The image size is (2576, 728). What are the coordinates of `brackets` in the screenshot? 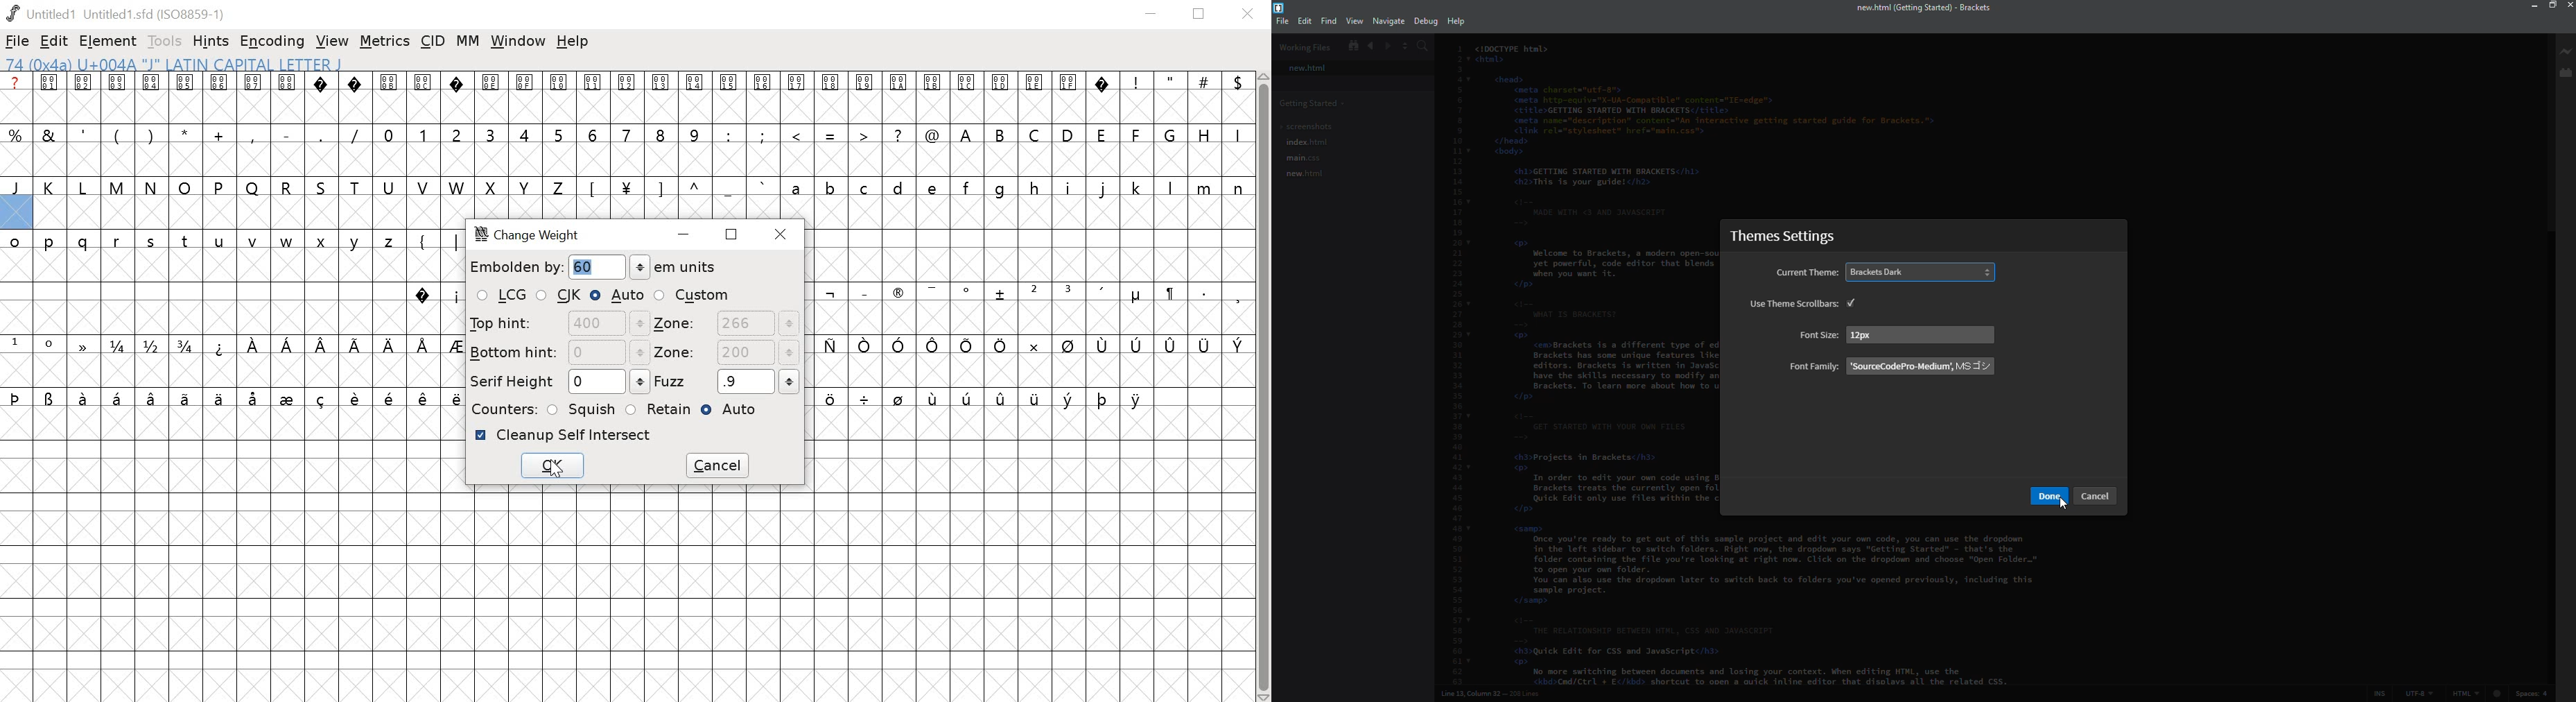 It's located at (1282, 8).